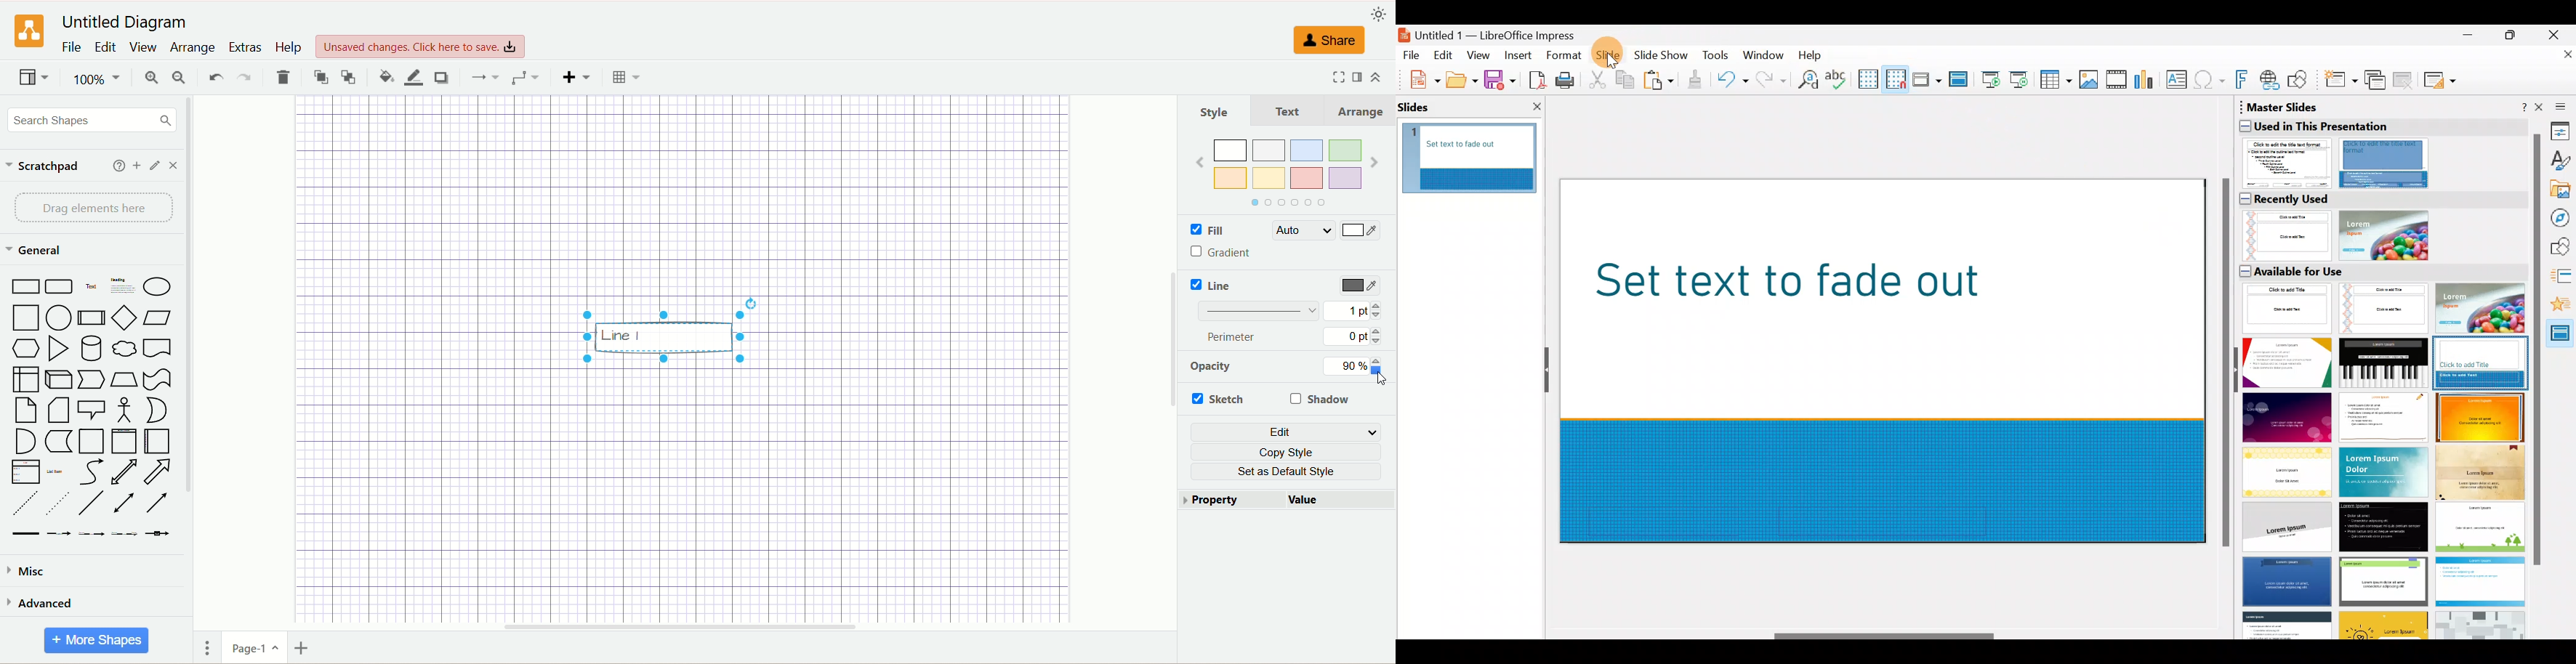 Image resolution: width=2576 pixels, height=672 pixels. Describe the element at coordinates (1194, 284) in the screenshot. I see `Checkbox` at that location.